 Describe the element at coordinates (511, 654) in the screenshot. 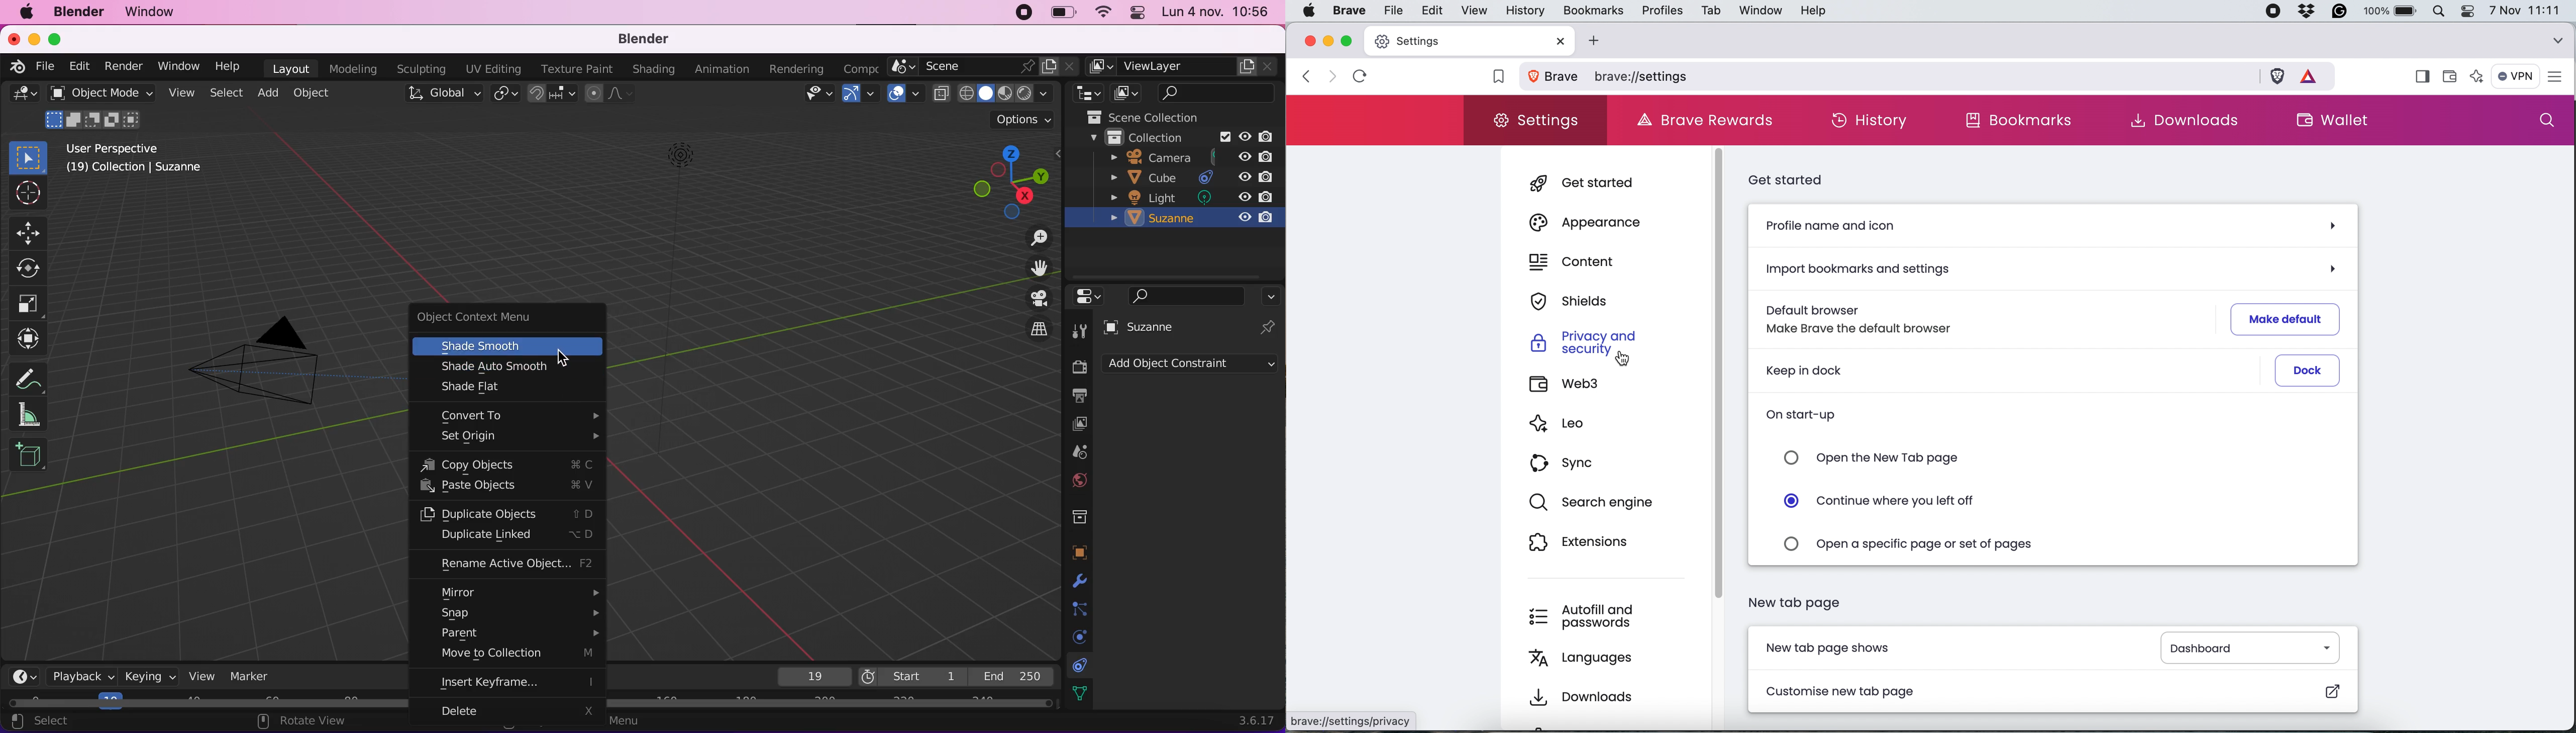

I see `move to collection` at that location.